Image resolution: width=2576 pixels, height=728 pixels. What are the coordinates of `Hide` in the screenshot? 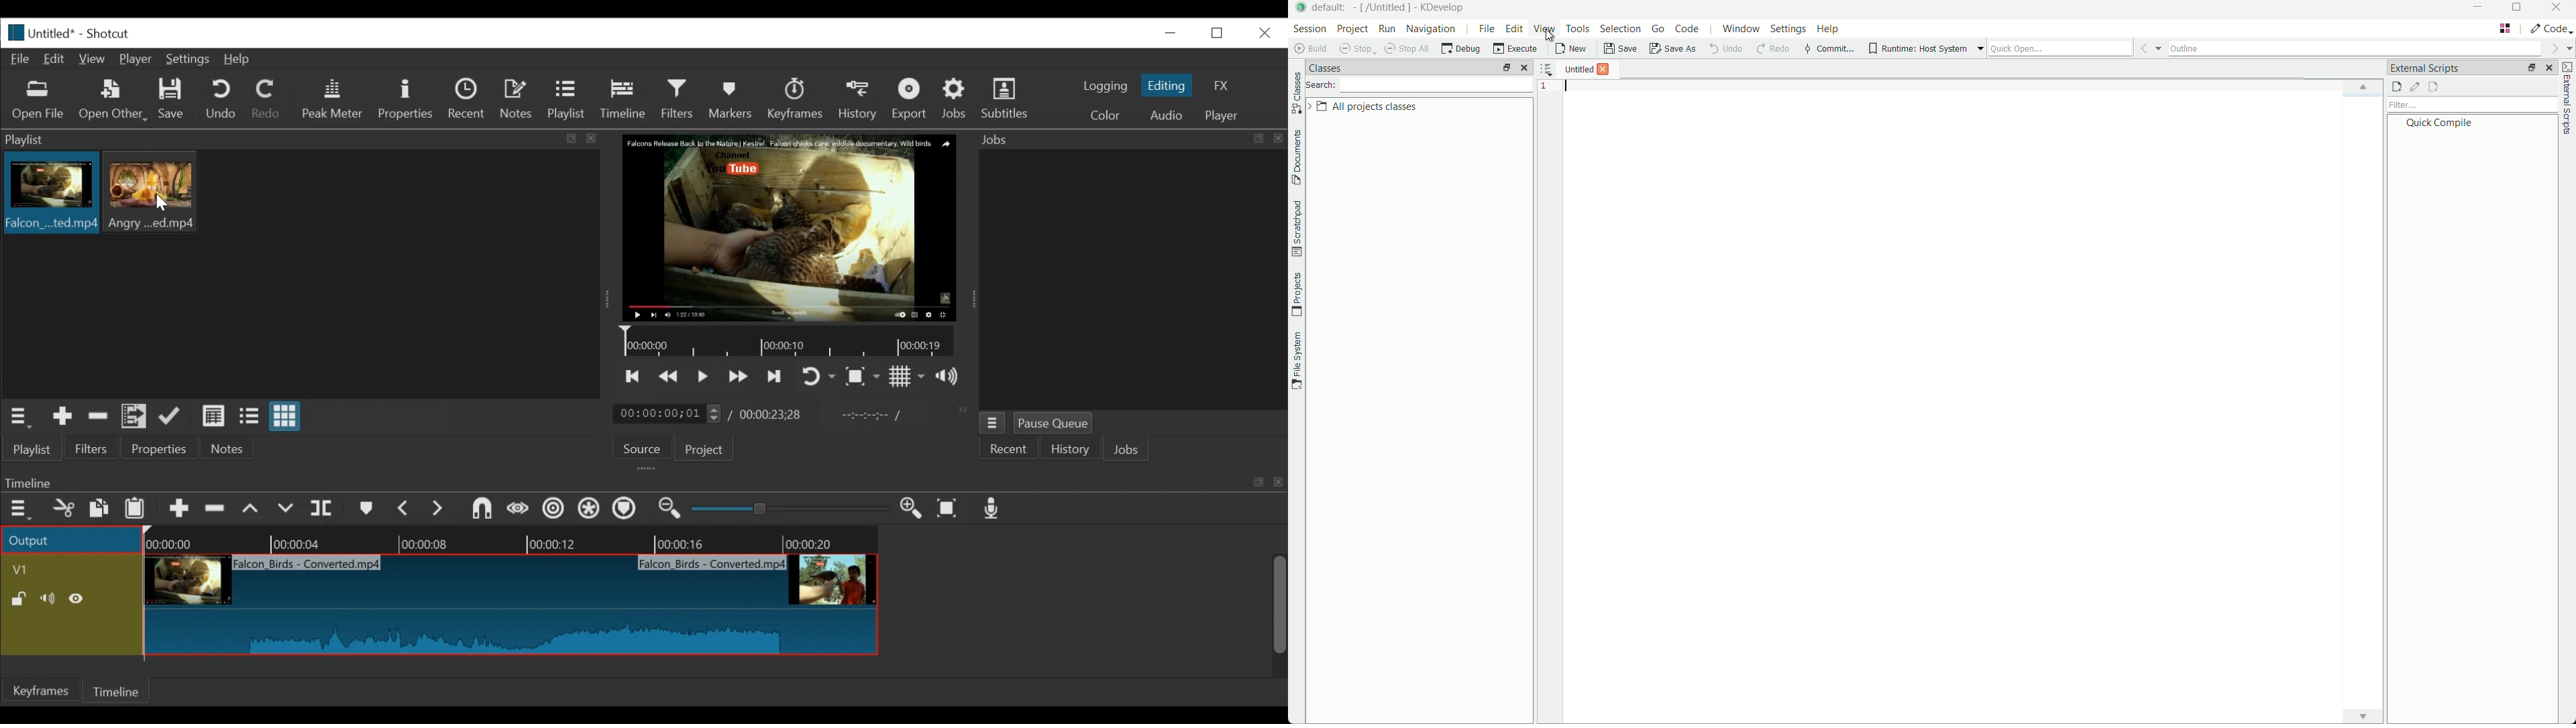 It's located at (80, 599).